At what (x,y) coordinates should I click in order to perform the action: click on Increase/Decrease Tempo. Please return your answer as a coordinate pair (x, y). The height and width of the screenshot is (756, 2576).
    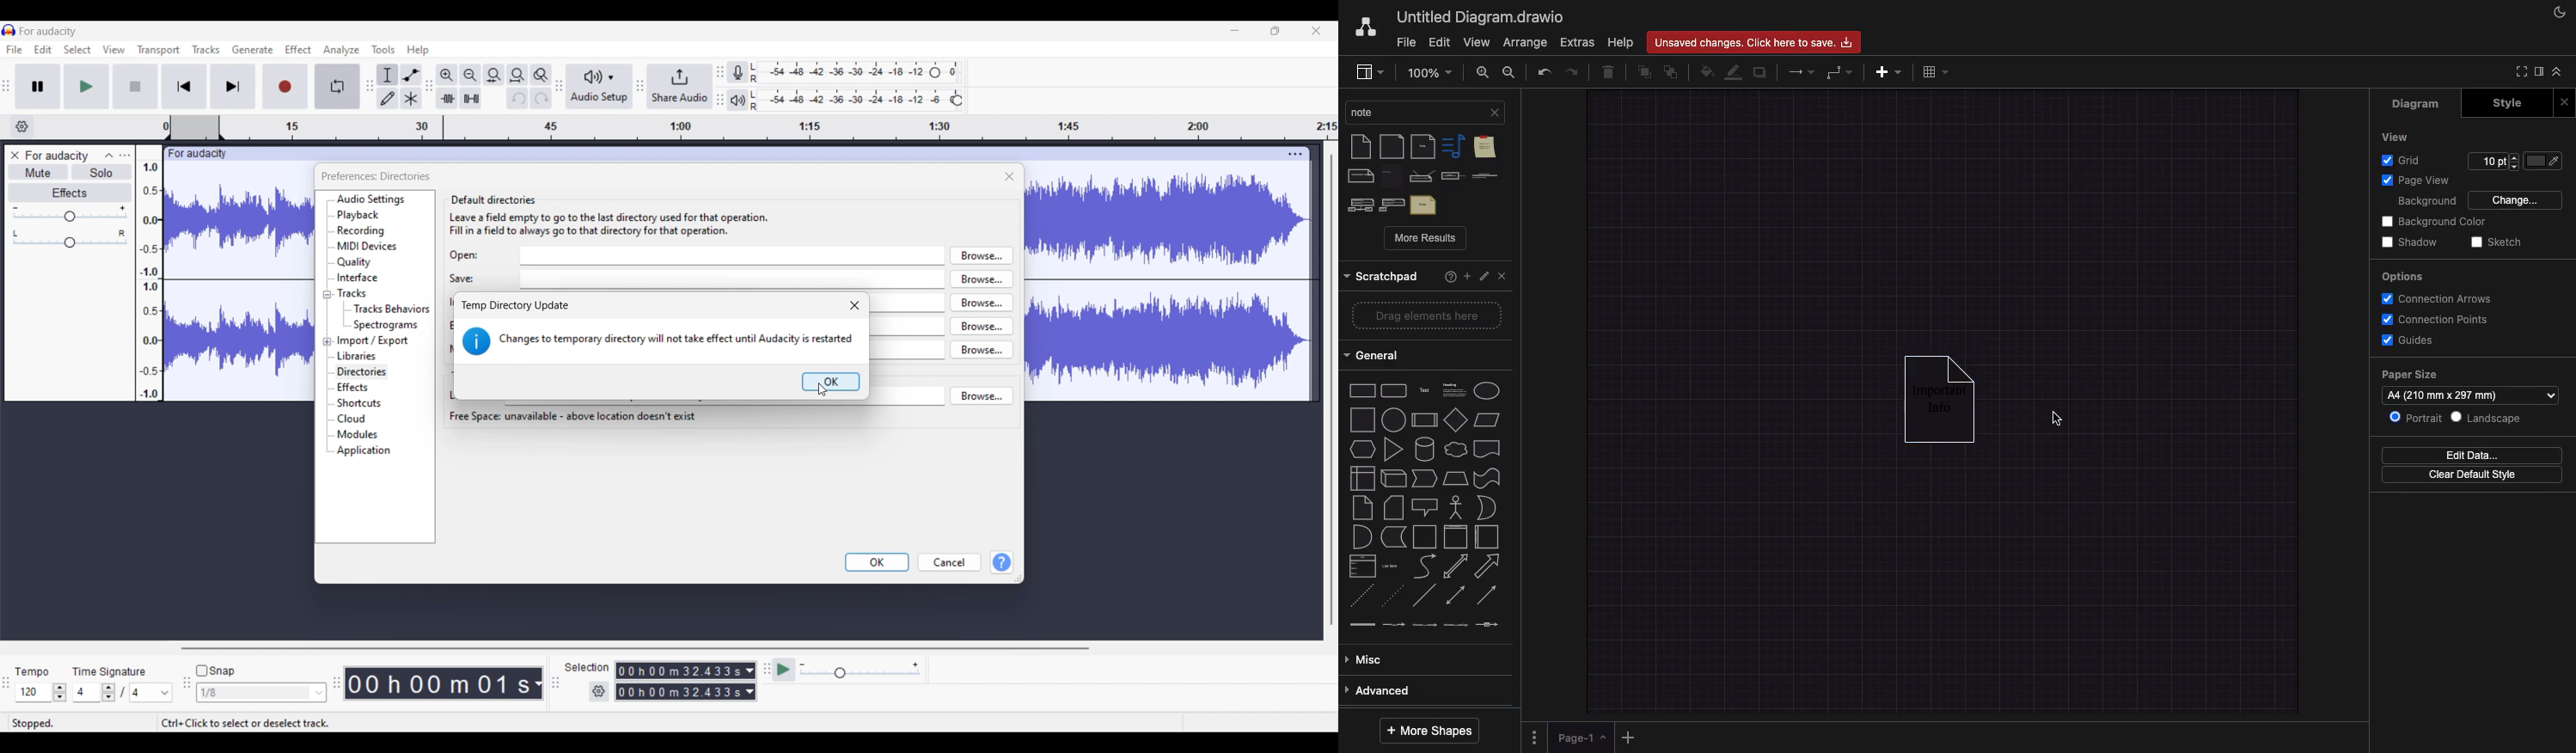
    Looking at the image, I should click on (60, 692).